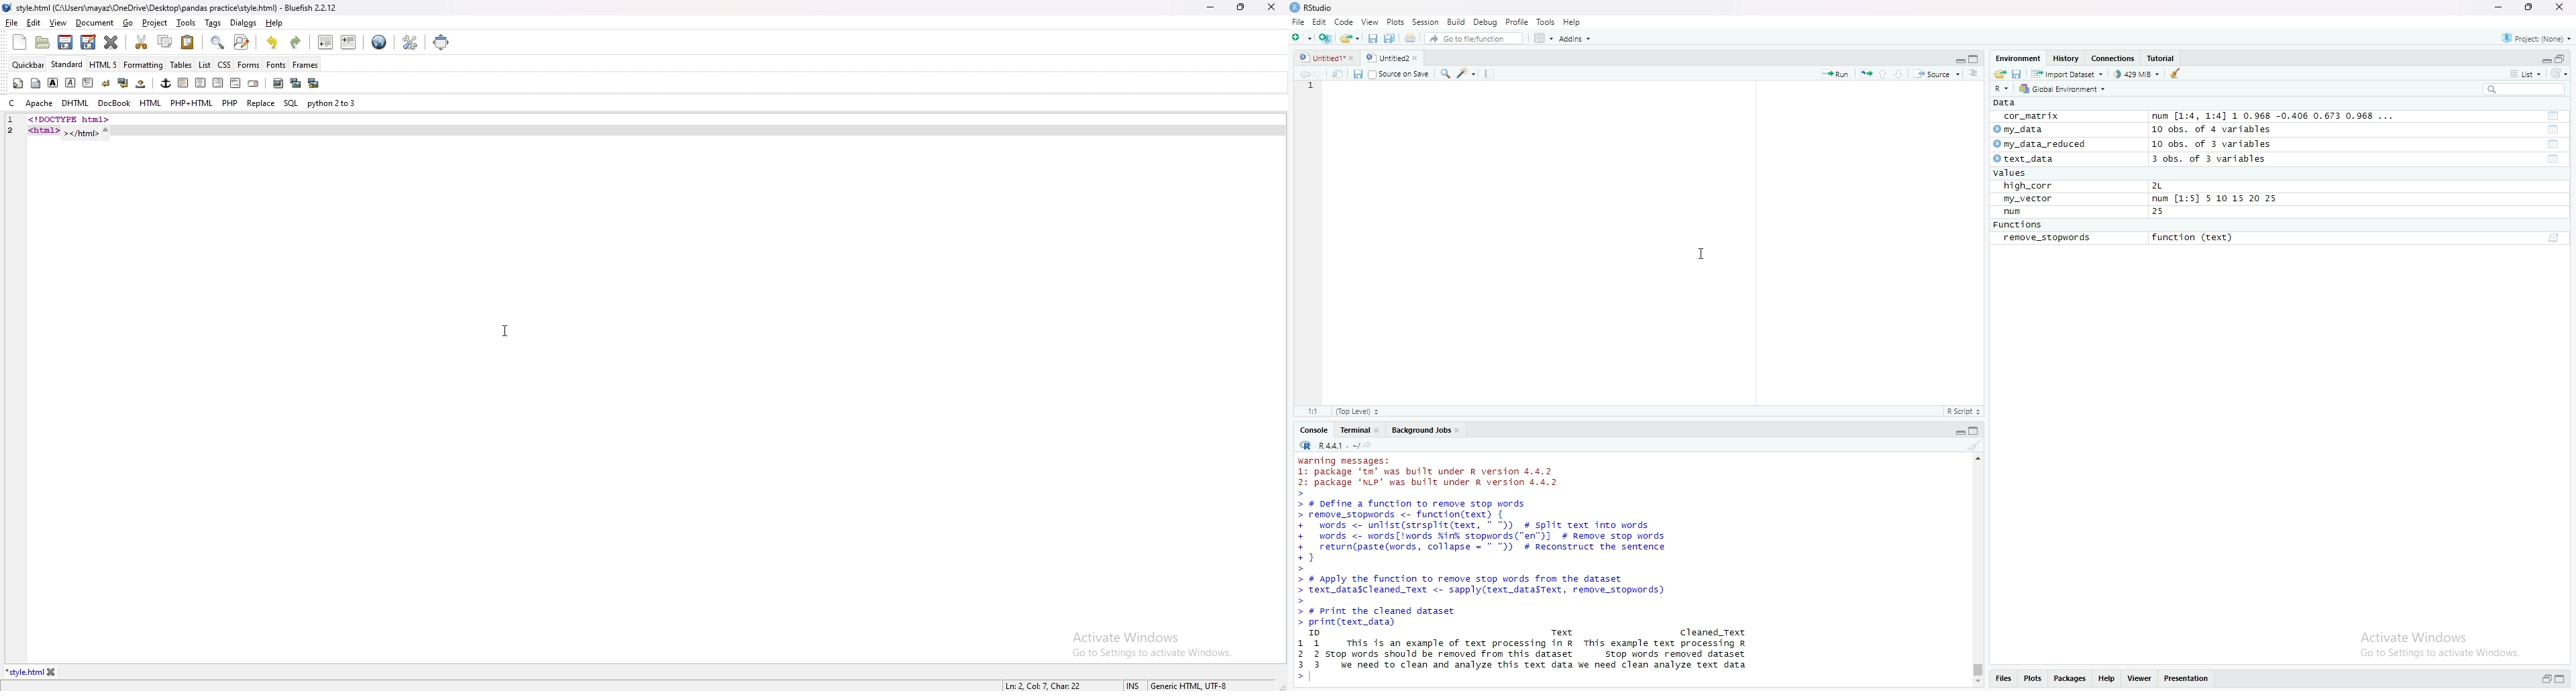  I want to click on Save, so click(1356, 74).